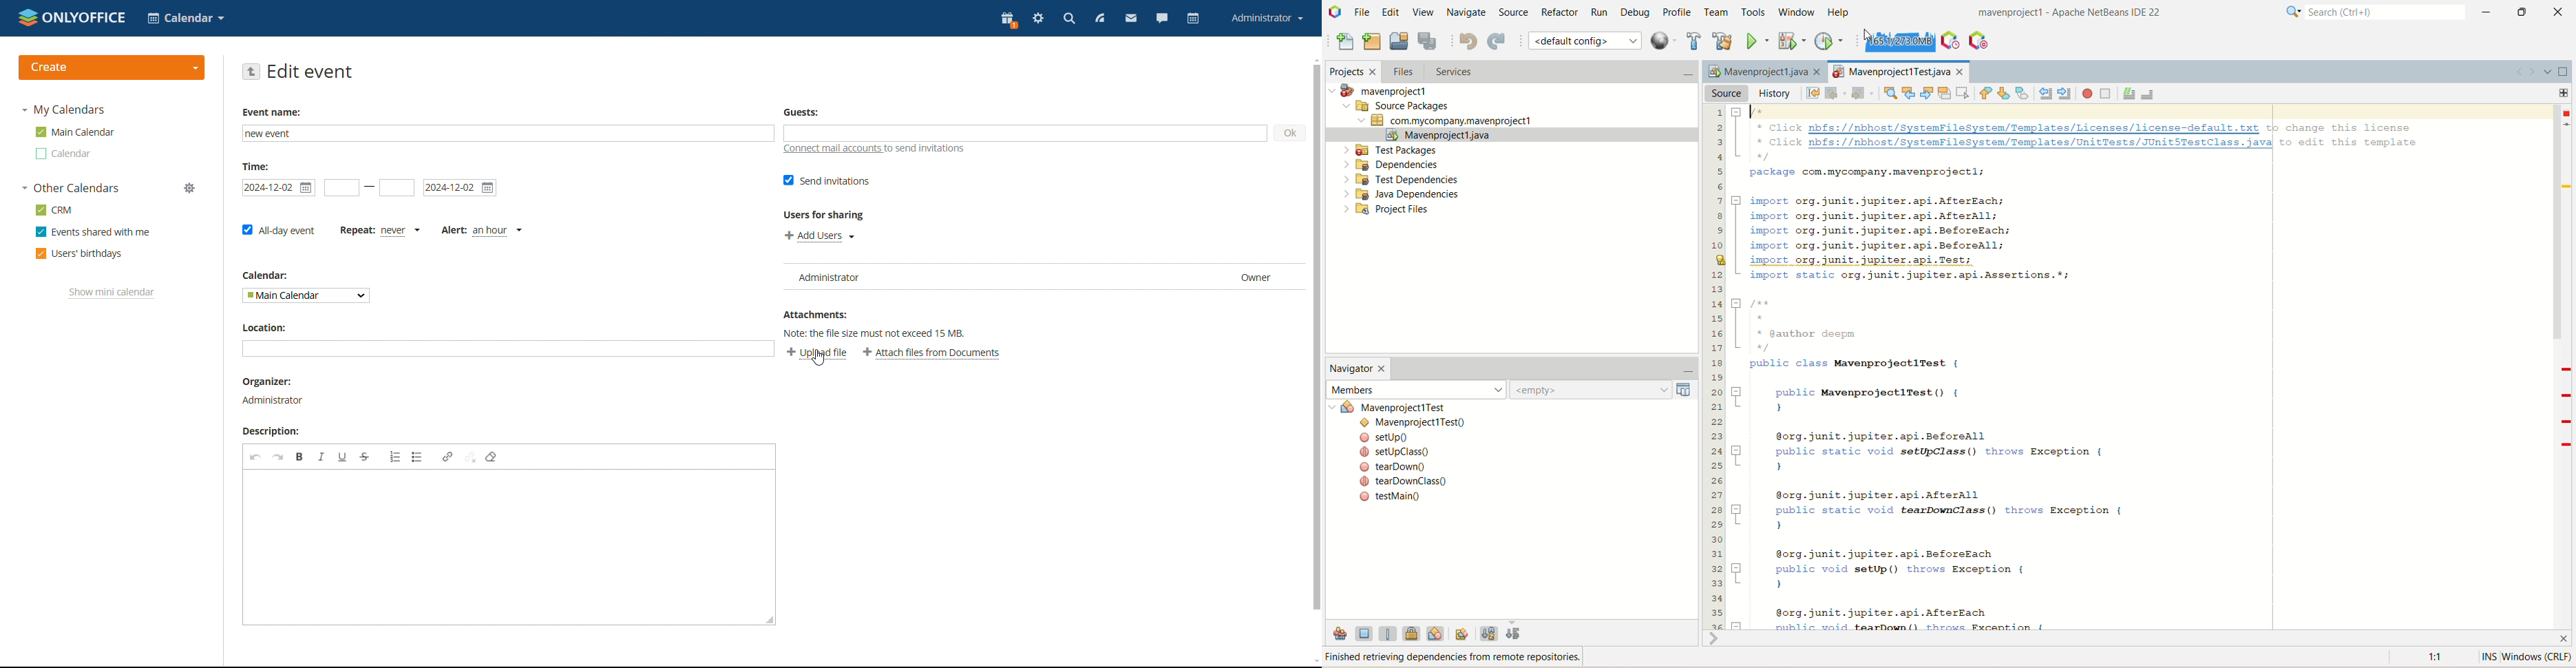 This screenshot has width=2576, height=672. What do you see at coordinates (1716, 638) in the screenshot?
I see `shrink` at bounding box center [1716, 638].